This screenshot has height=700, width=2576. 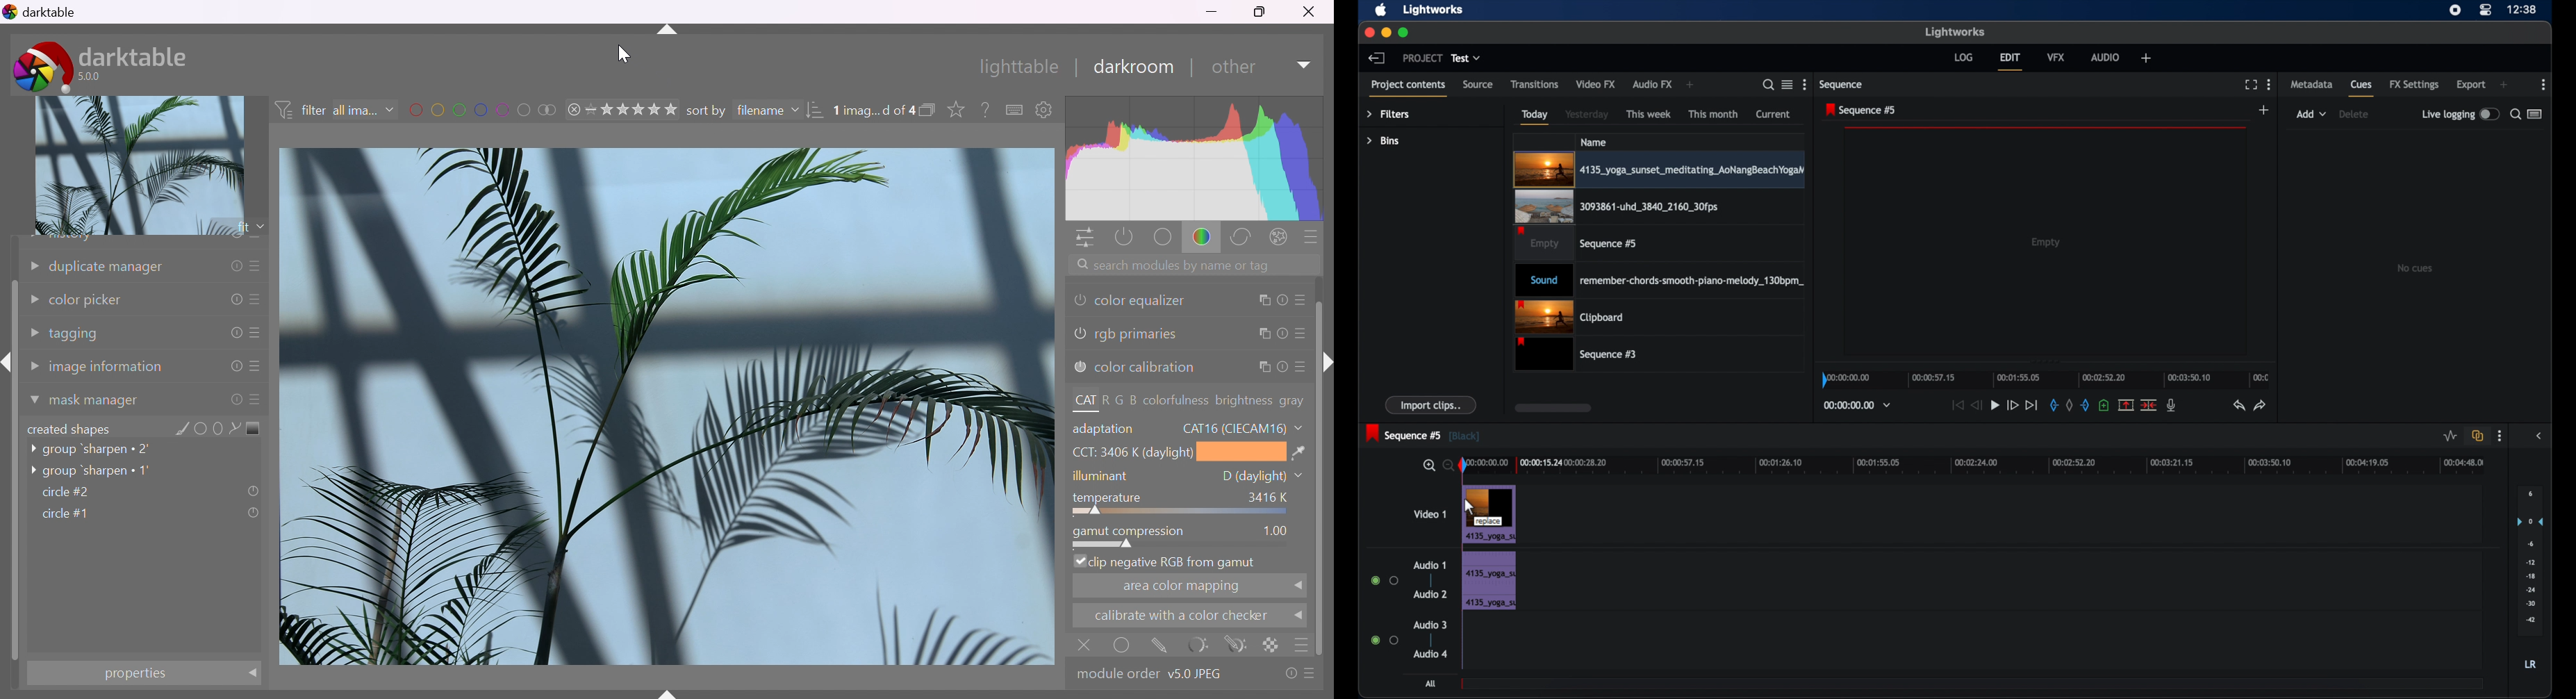 What do you see at coordinates (1489, 564) in the screenshot?
I see `audio clip` at bounding box center [1489, 564].